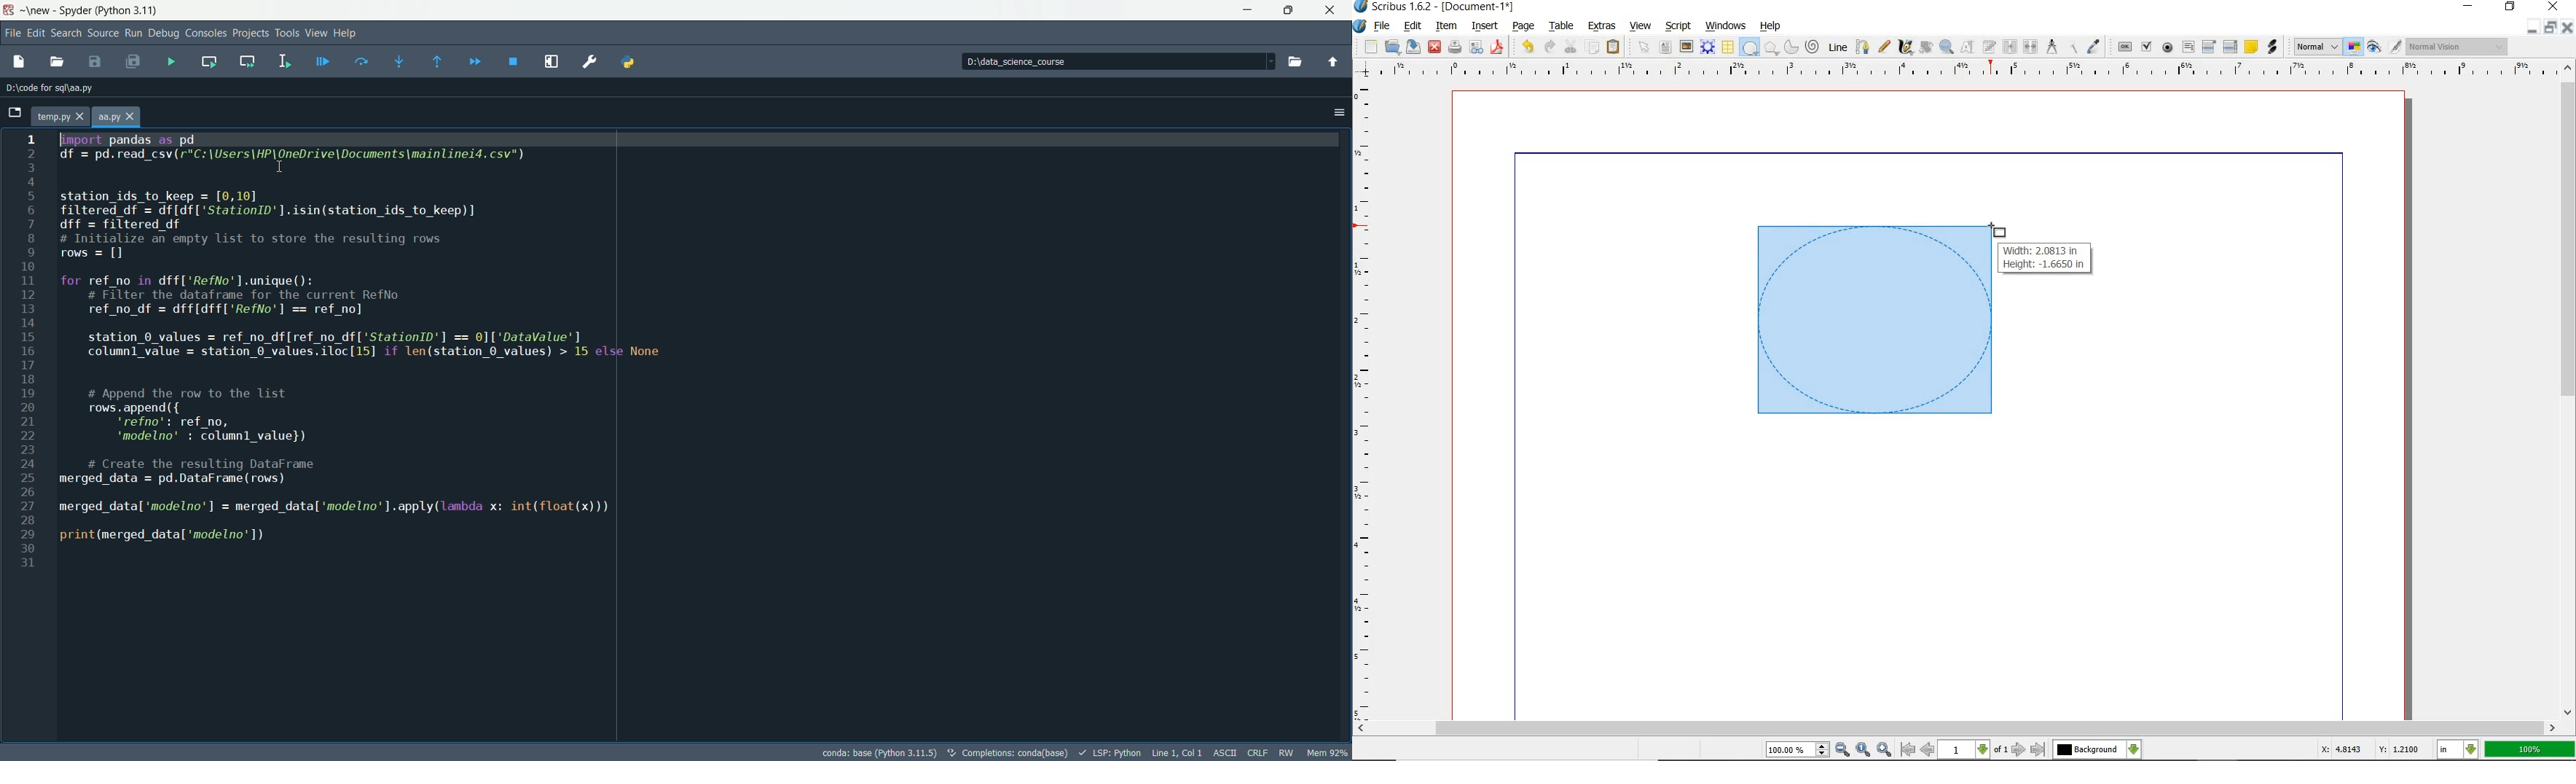 Image resolution: width=2576 pixels, height=784 pixels. Describe the element at coordinates (1447, 25) in the screenshot. I see `ITEM` at that location.